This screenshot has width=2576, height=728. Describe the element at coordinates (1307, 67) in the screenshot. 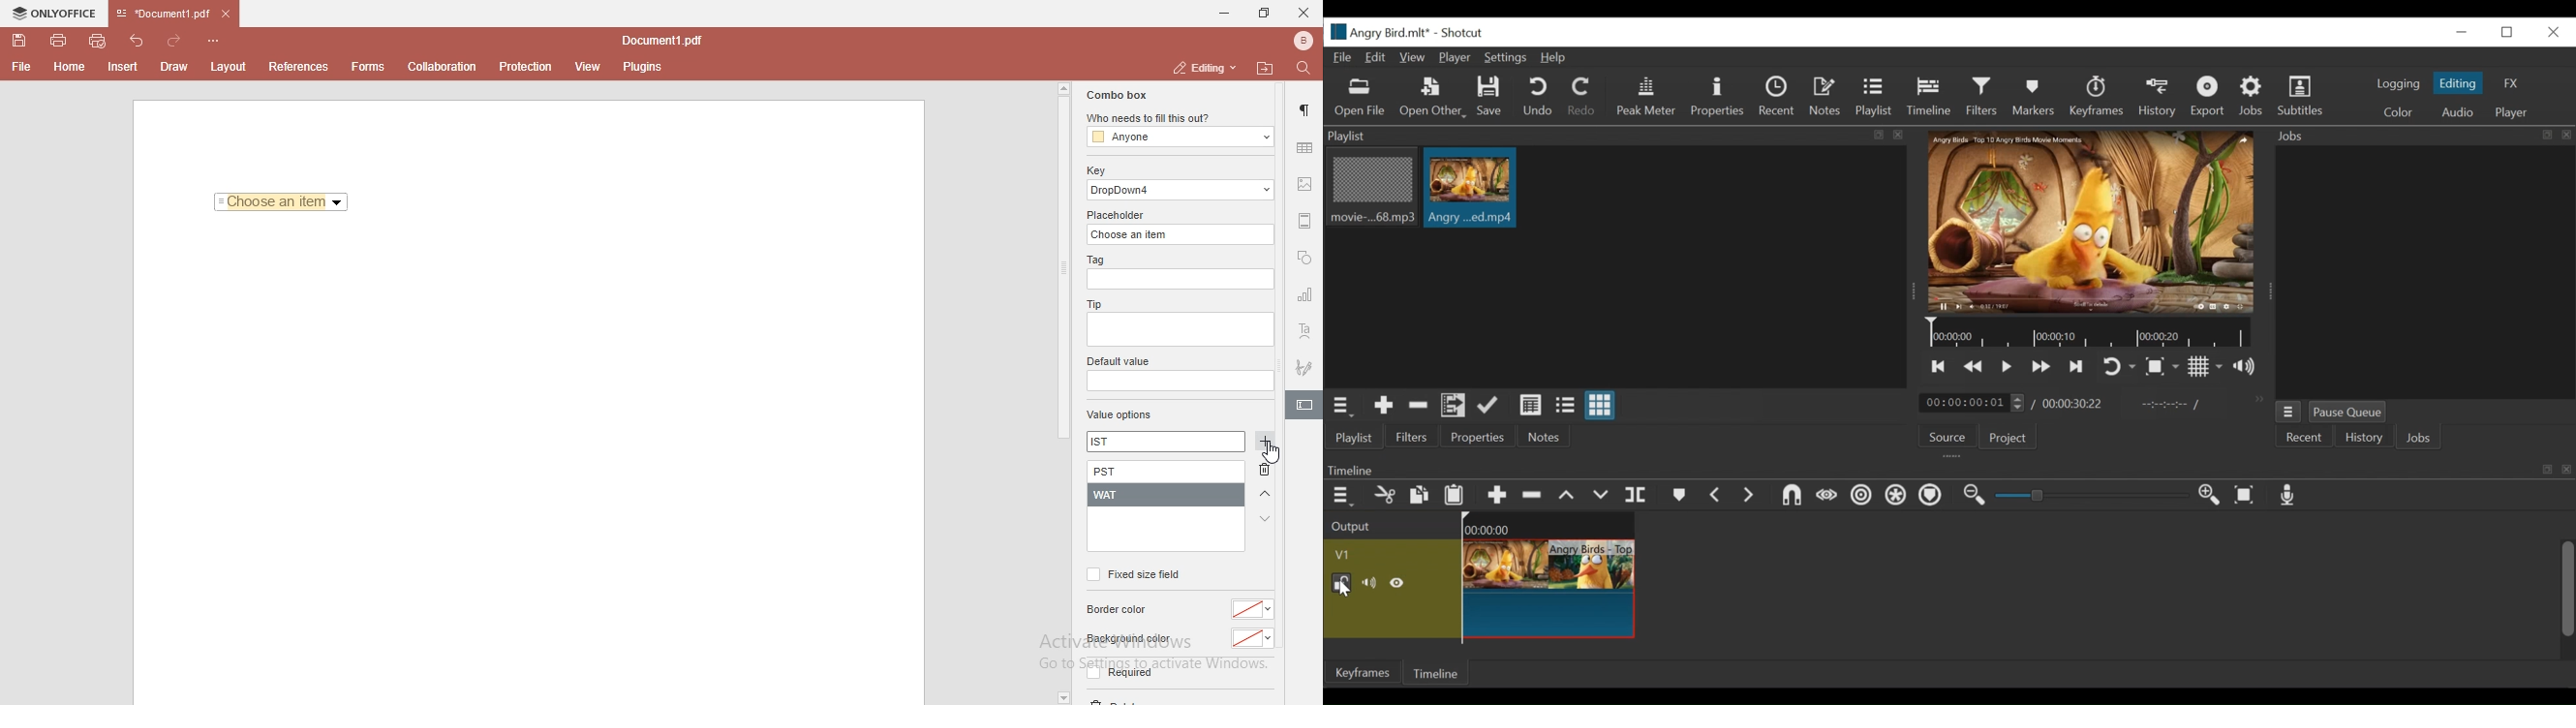

I see `find` at that location.